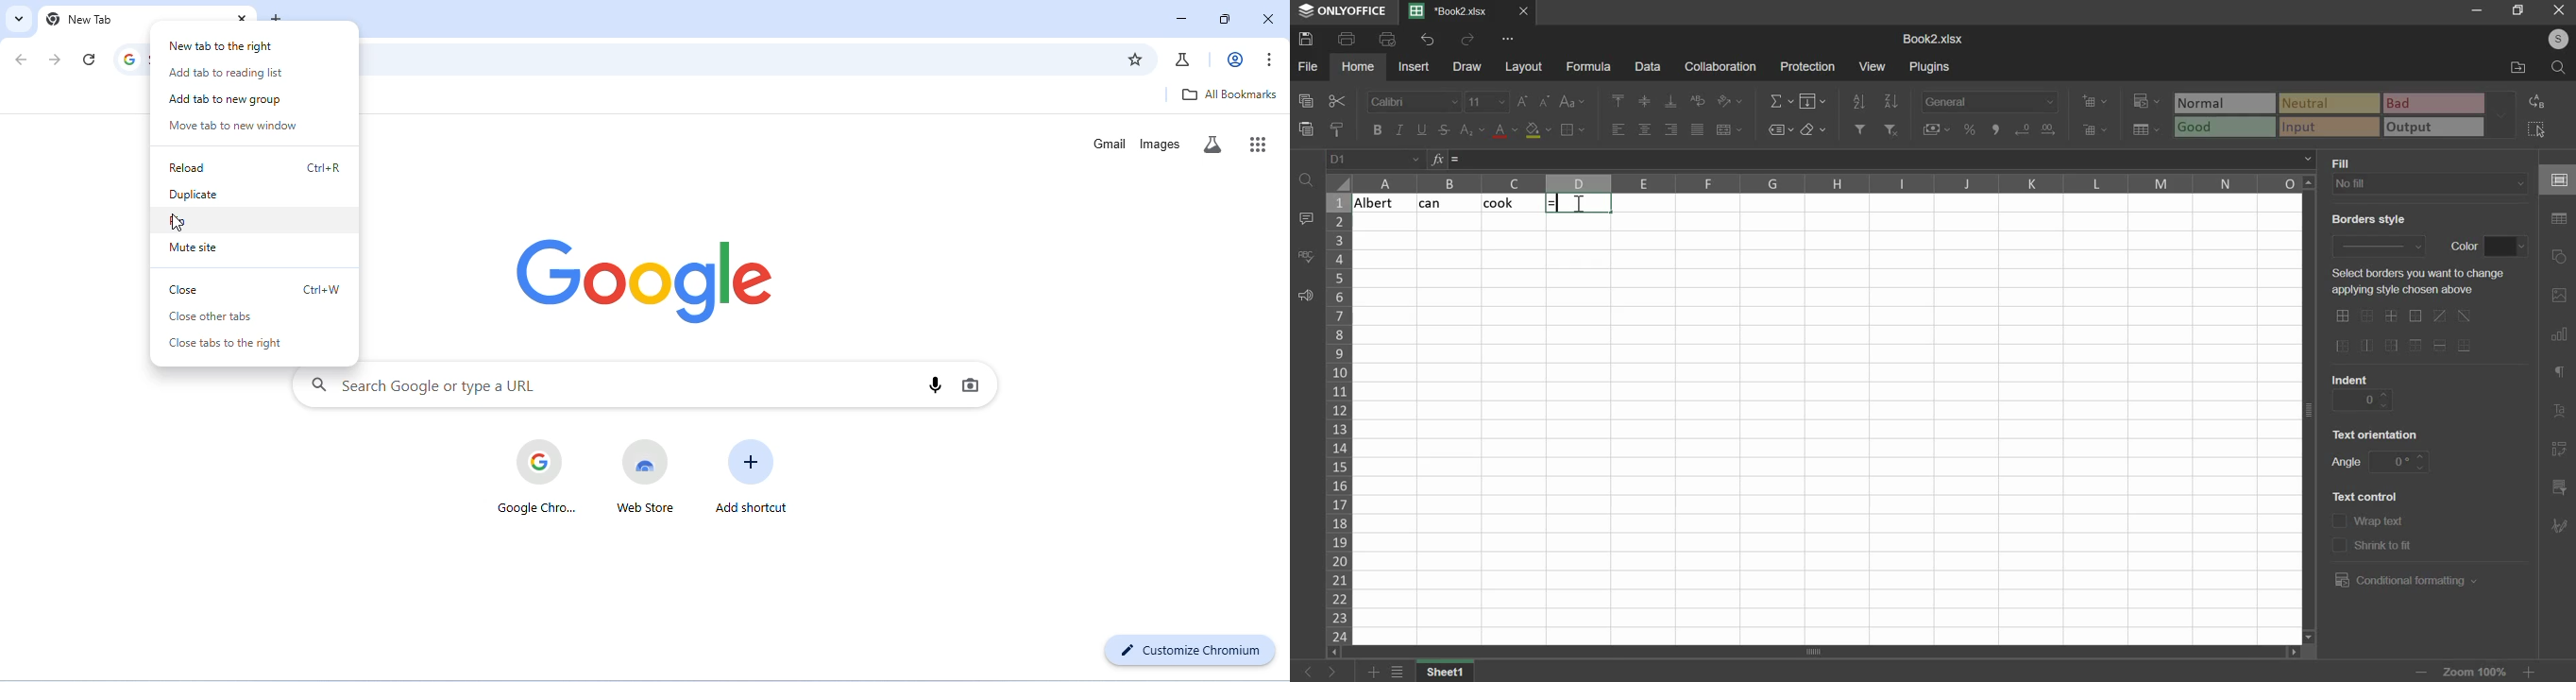 This screenshot has height=700, width=2576. Describe the element at coordinates (1179, 21) in the screenshot. I see `minimize` at that location.